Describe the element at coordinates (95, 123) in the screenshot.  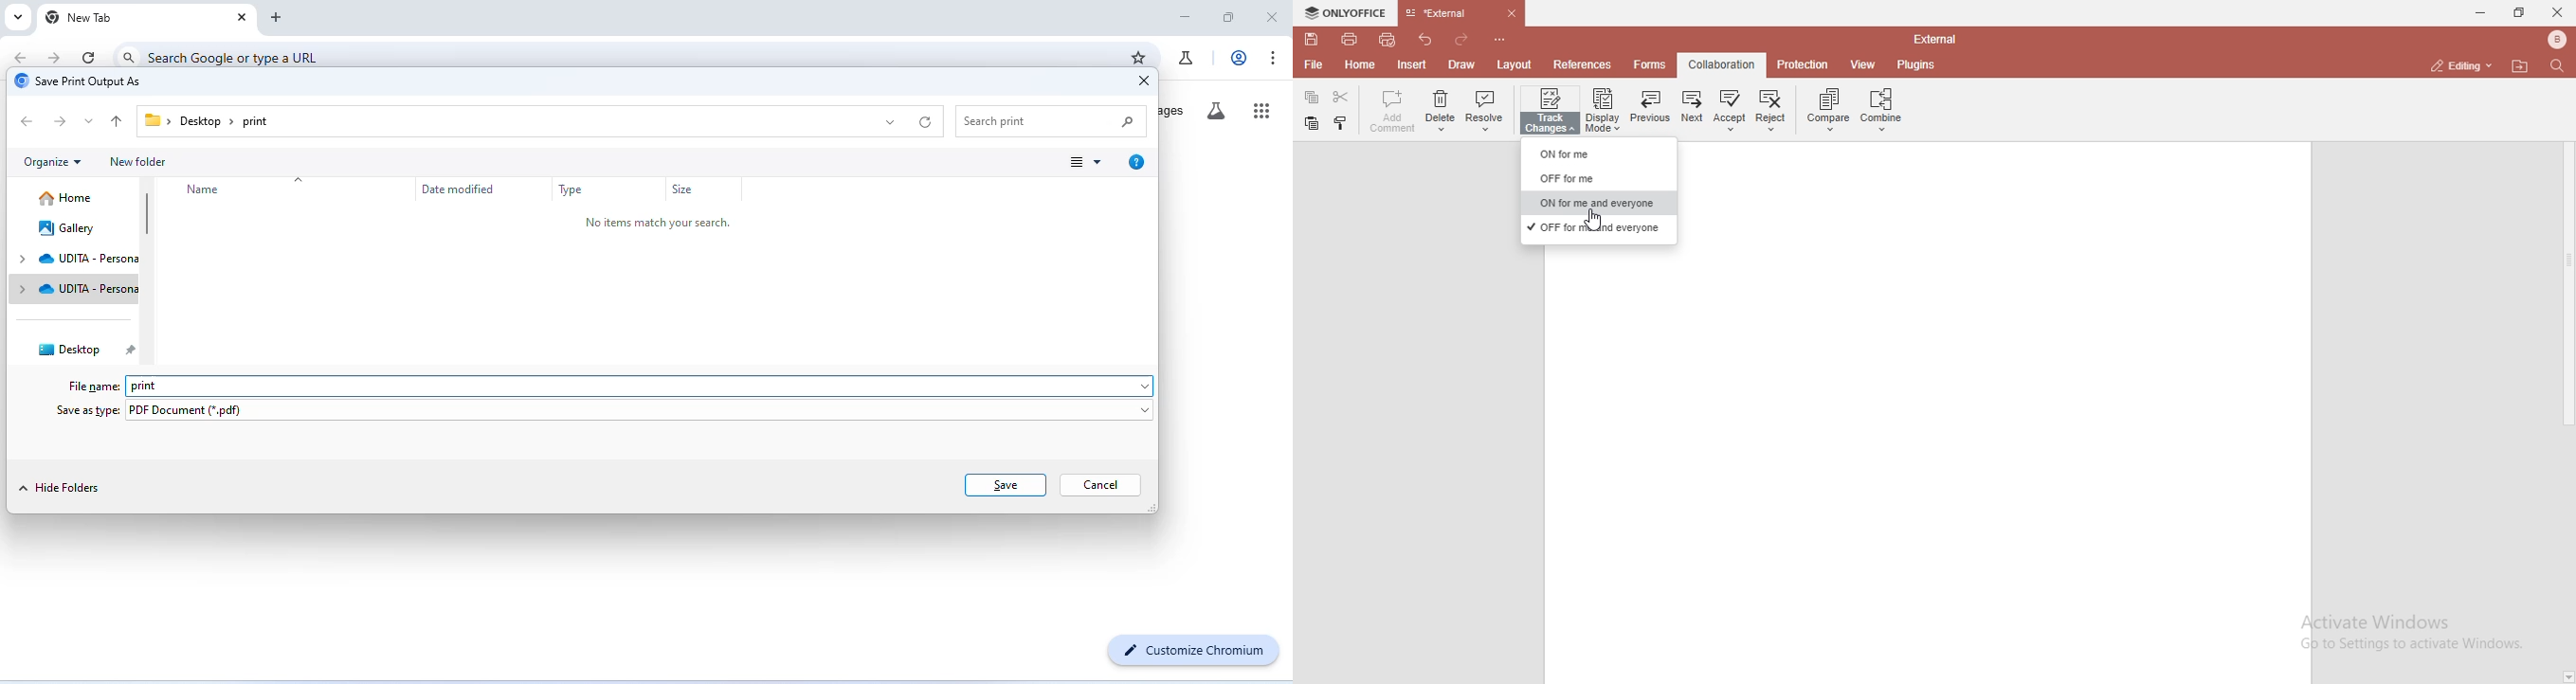
I see `drop down` at that location.